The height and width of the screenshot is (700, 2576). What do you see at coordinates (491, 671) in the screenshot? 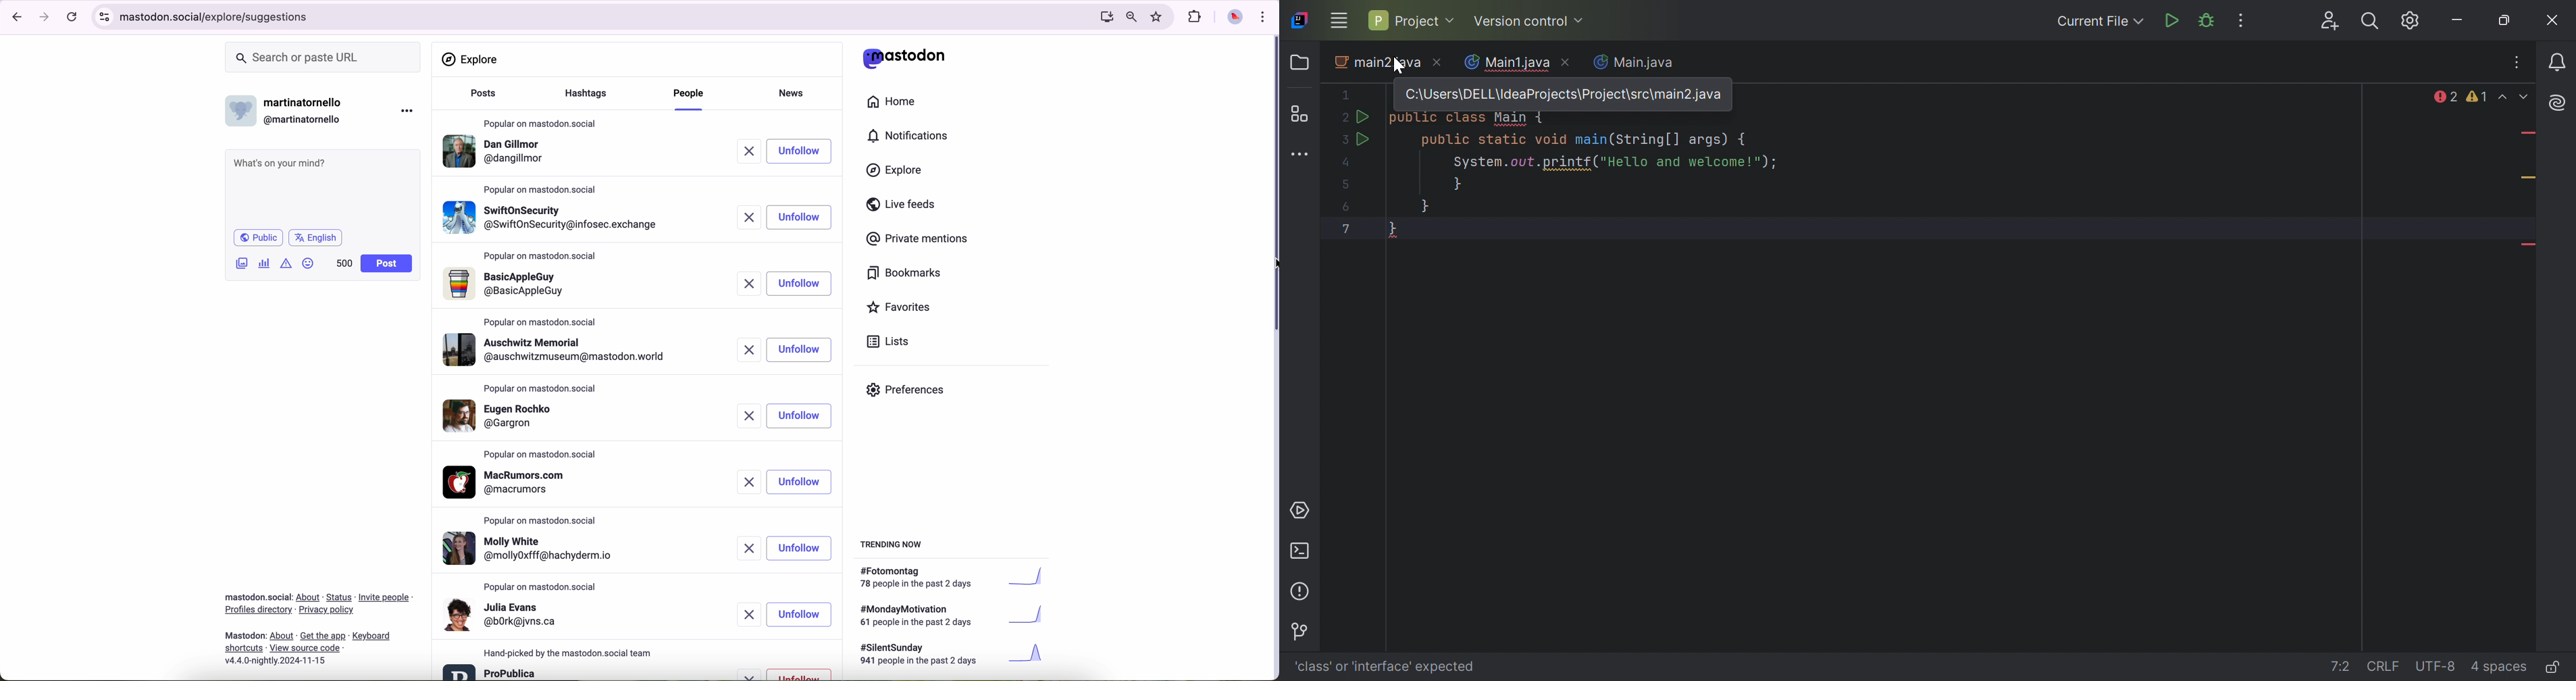
I see `profile` at bounding box center [491, 671].